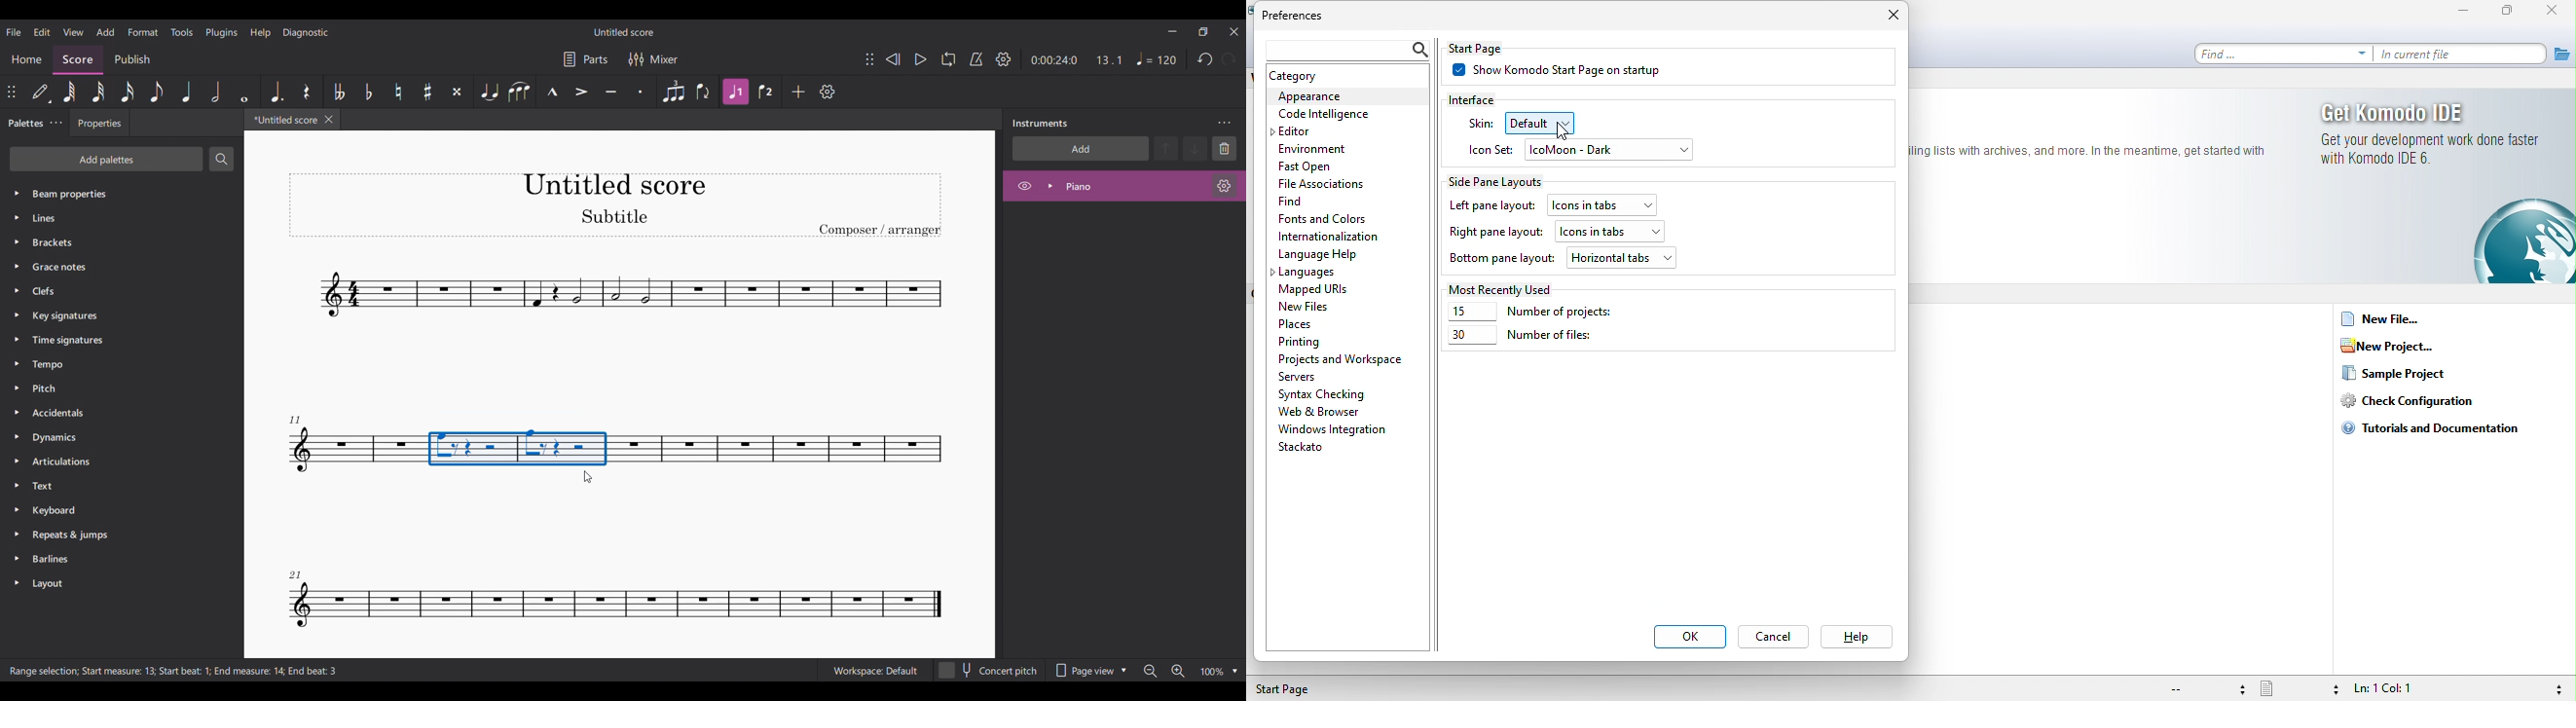 The width and height of the screenshot is (2576, 728). I want to click on Home section, so click(27, 59).